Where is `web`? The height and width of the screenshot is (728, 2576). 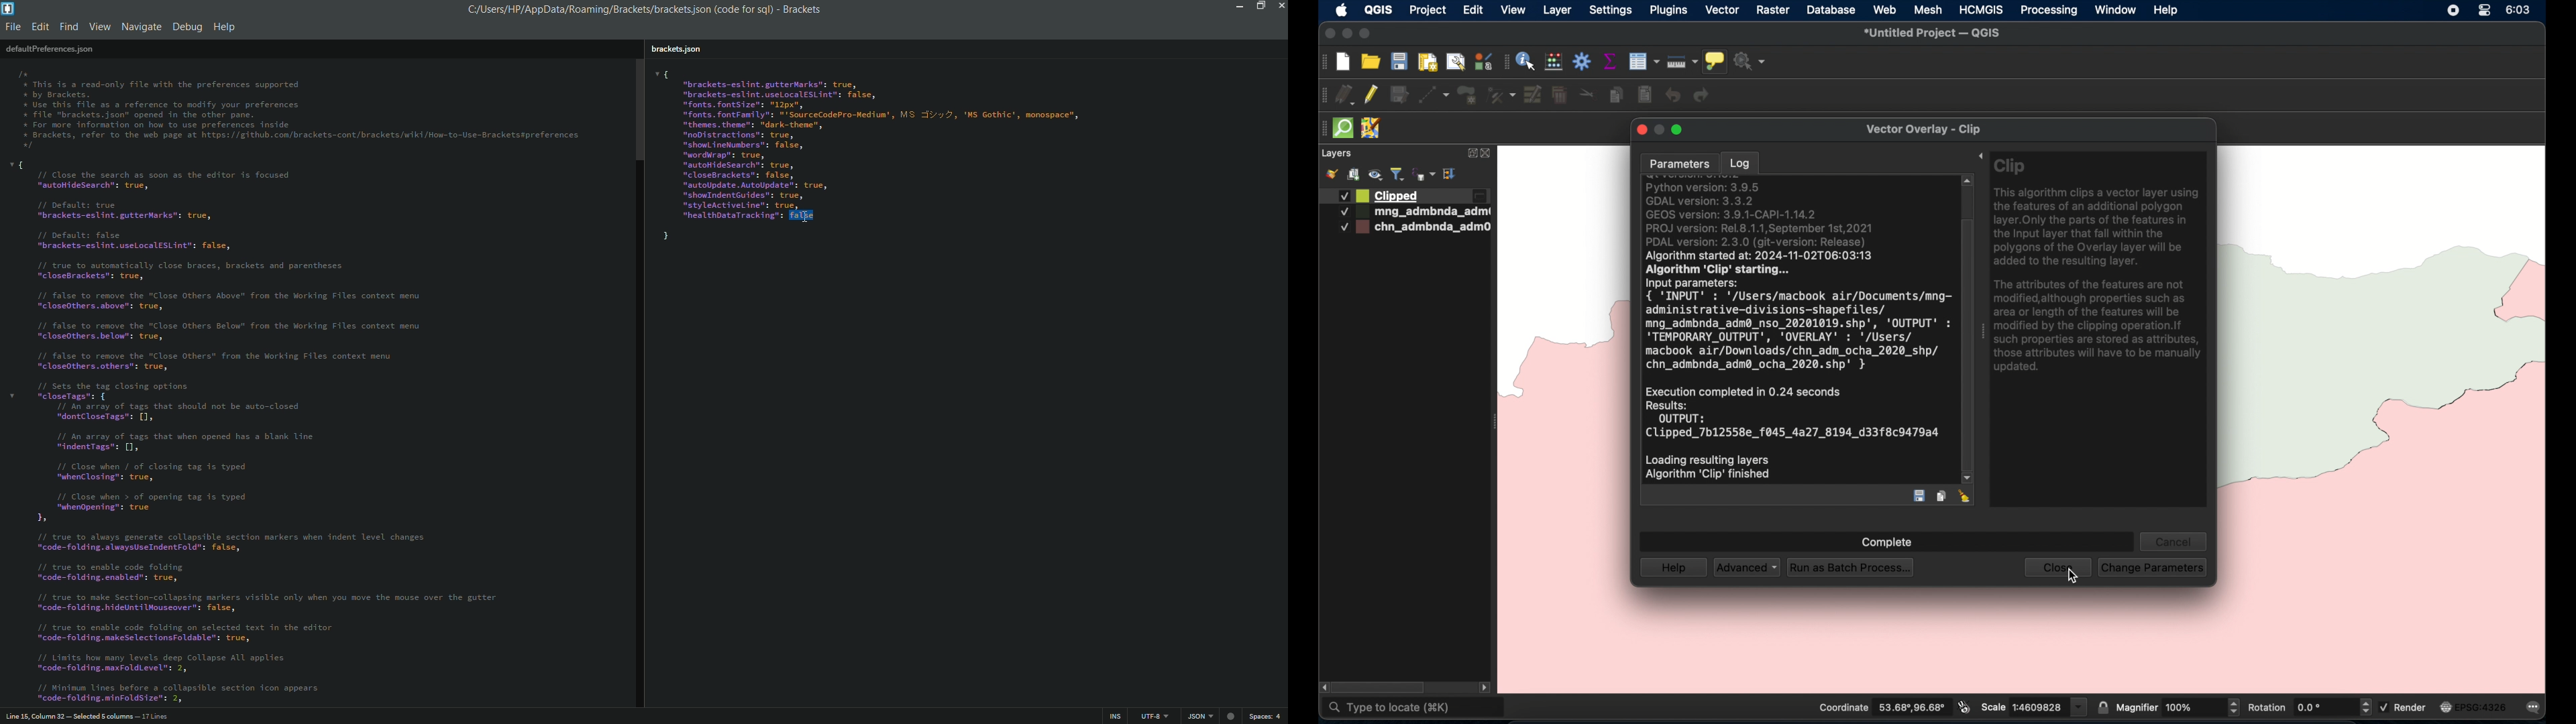 web is located at coordinates (1886, 10).